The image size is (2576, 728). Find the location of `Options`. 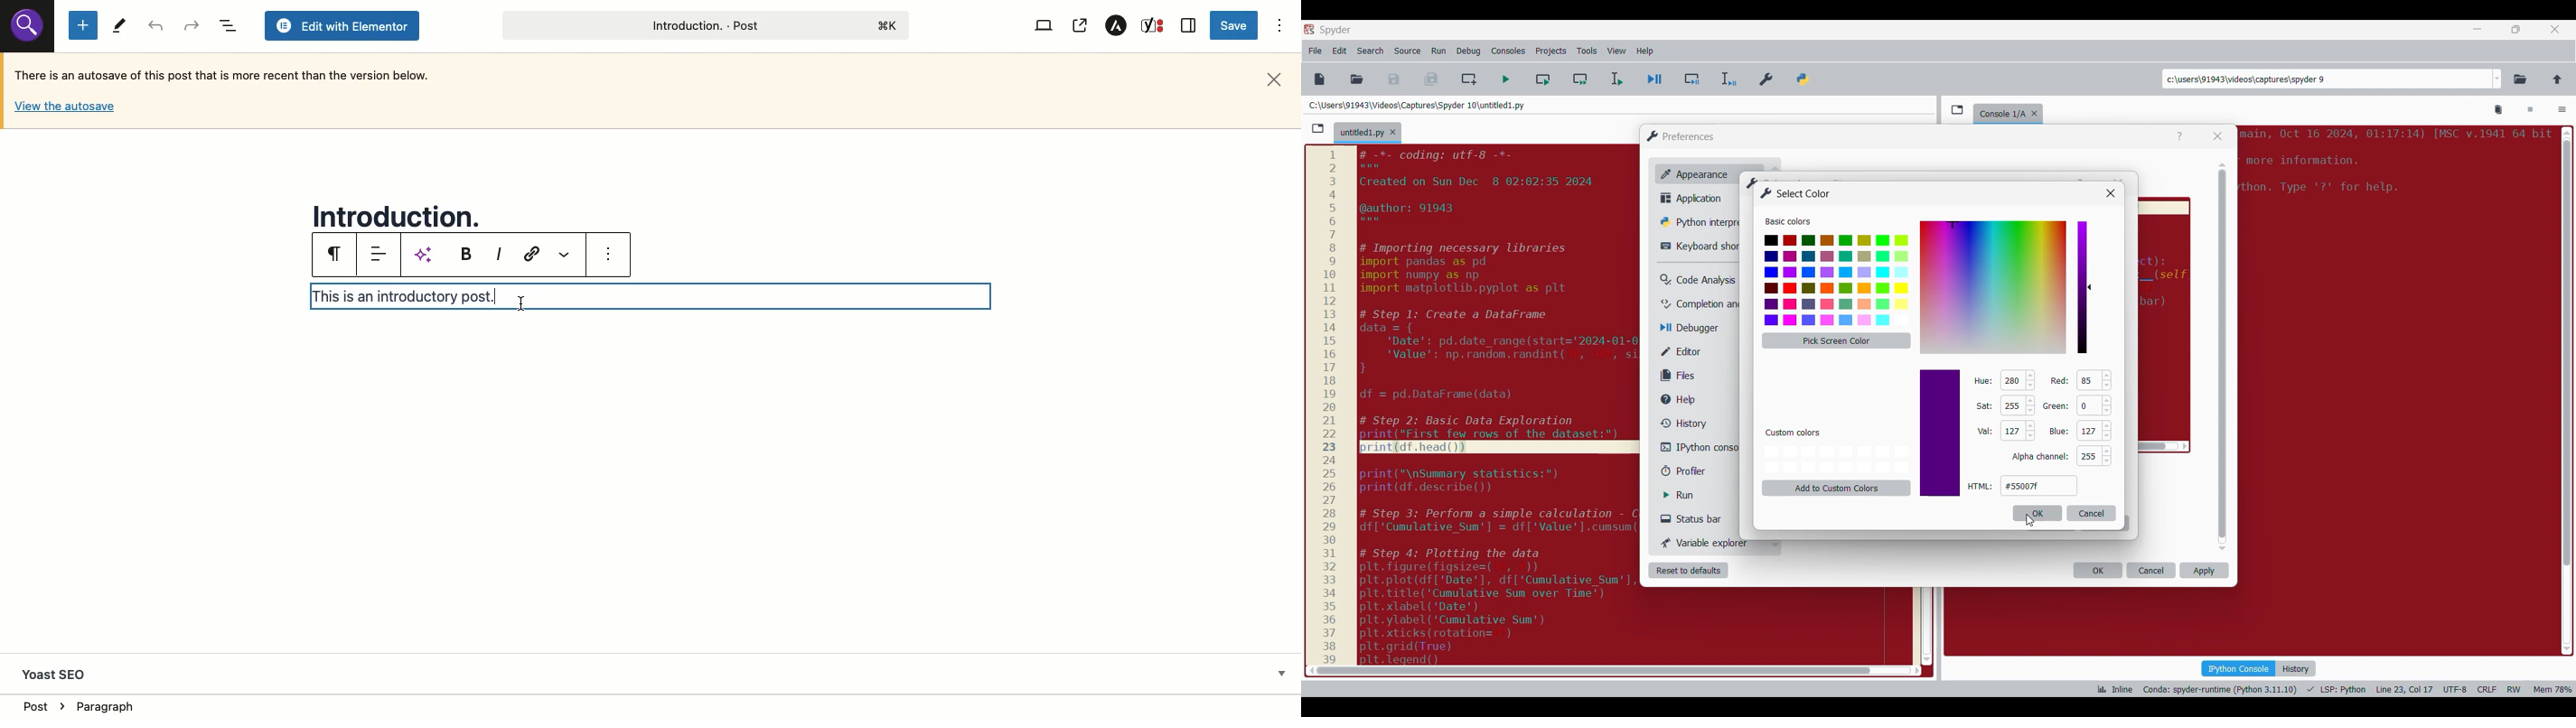

Options is located at coordinates (1280, 26).